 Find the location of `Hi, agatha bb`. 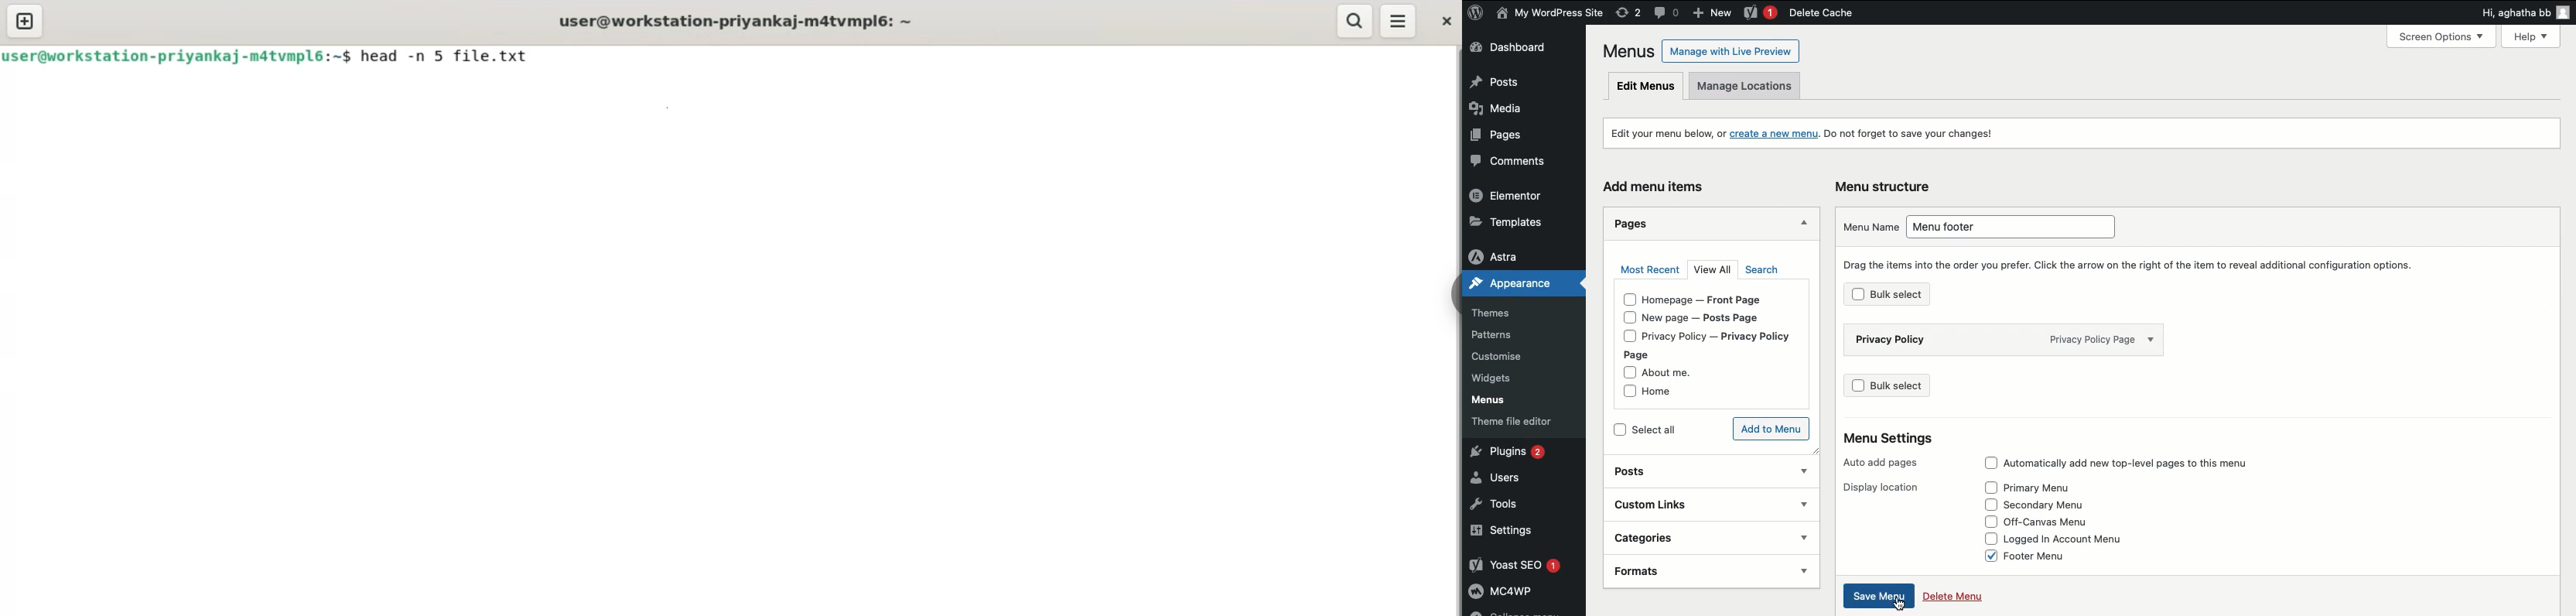

Hi, agatha bb is located at coordinates (2513, 15).